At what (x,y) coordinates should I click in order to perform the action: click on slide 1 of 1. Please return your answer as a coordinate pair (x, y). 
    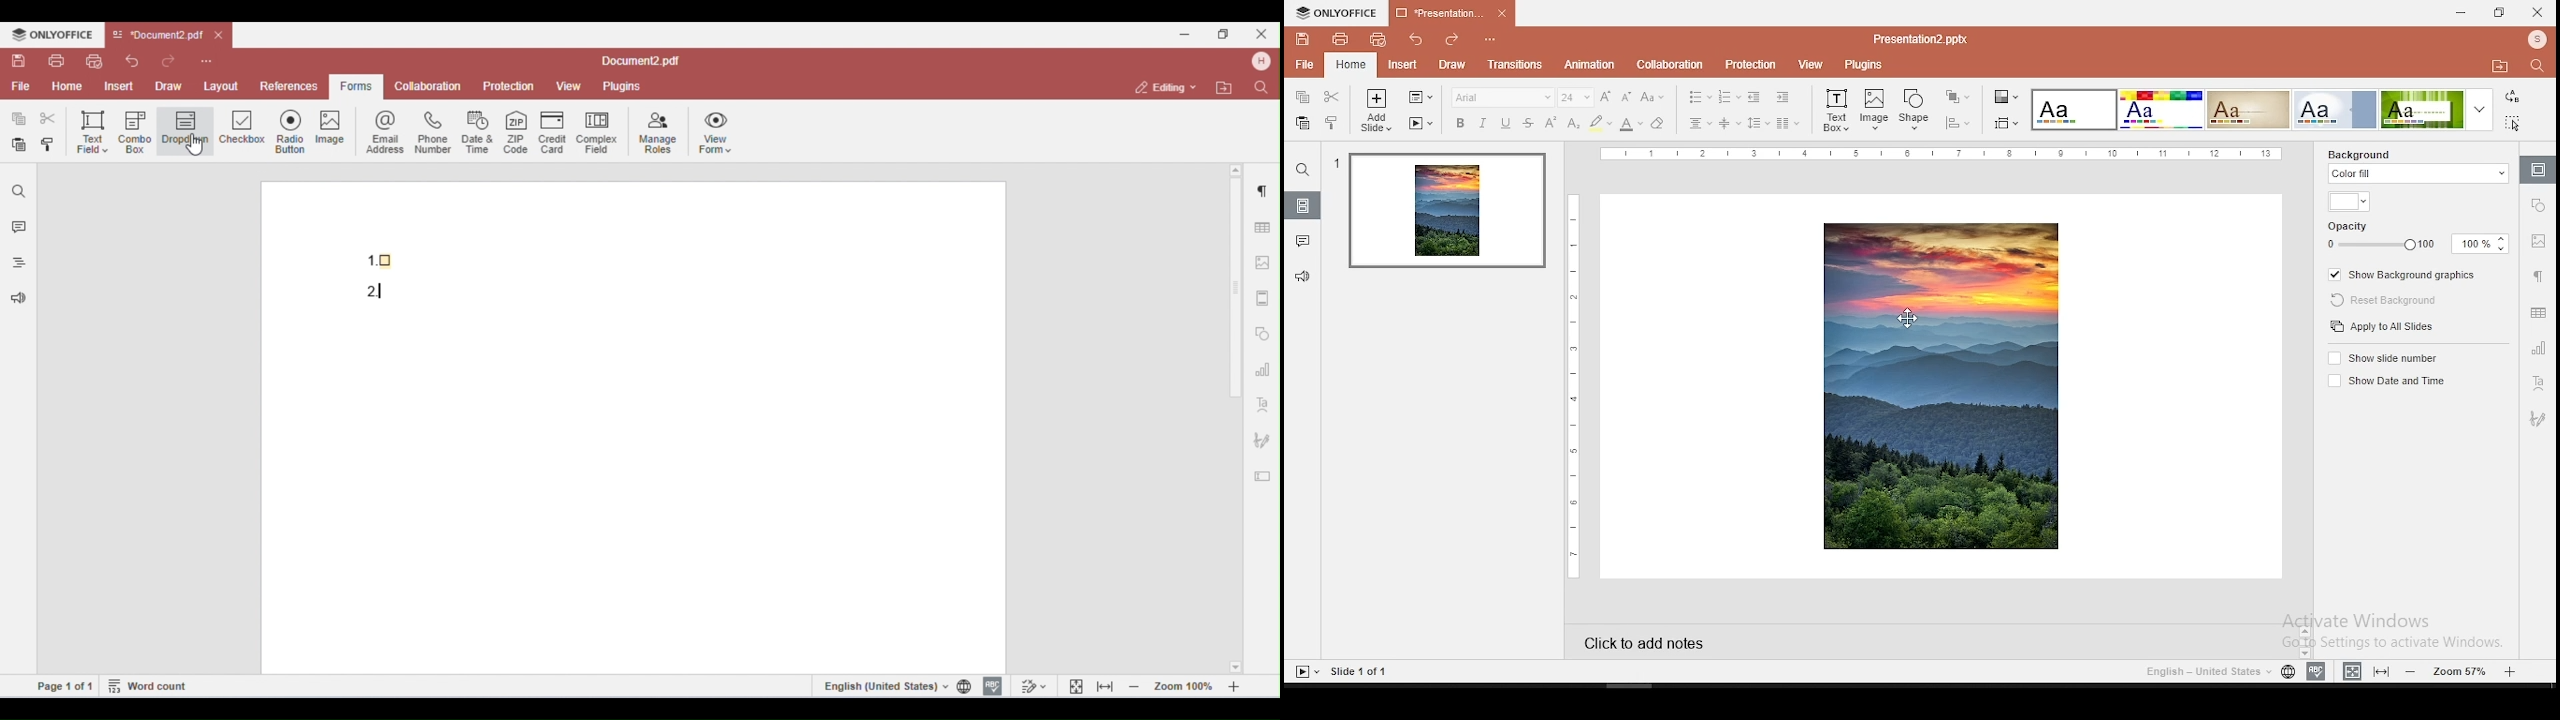
    Looking at the image, I should click on (1366, 671).